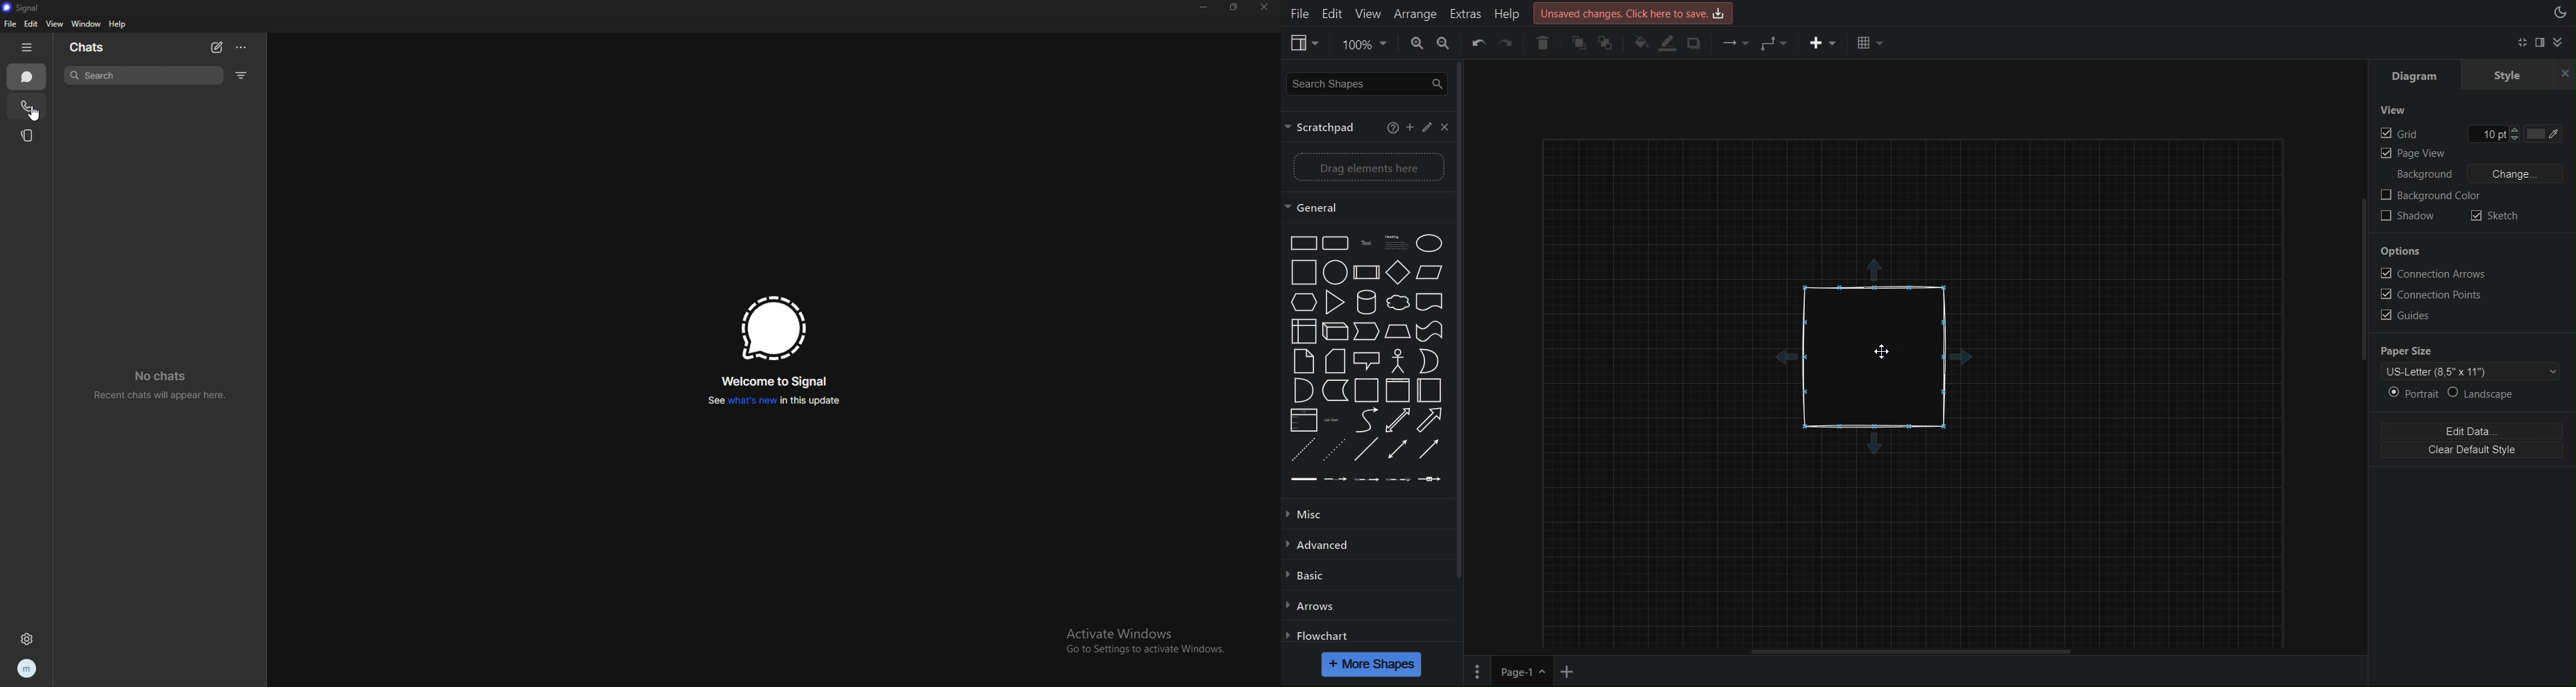 The image size is (2576, 700). I want to click on Arrange, so click(1413, 12).